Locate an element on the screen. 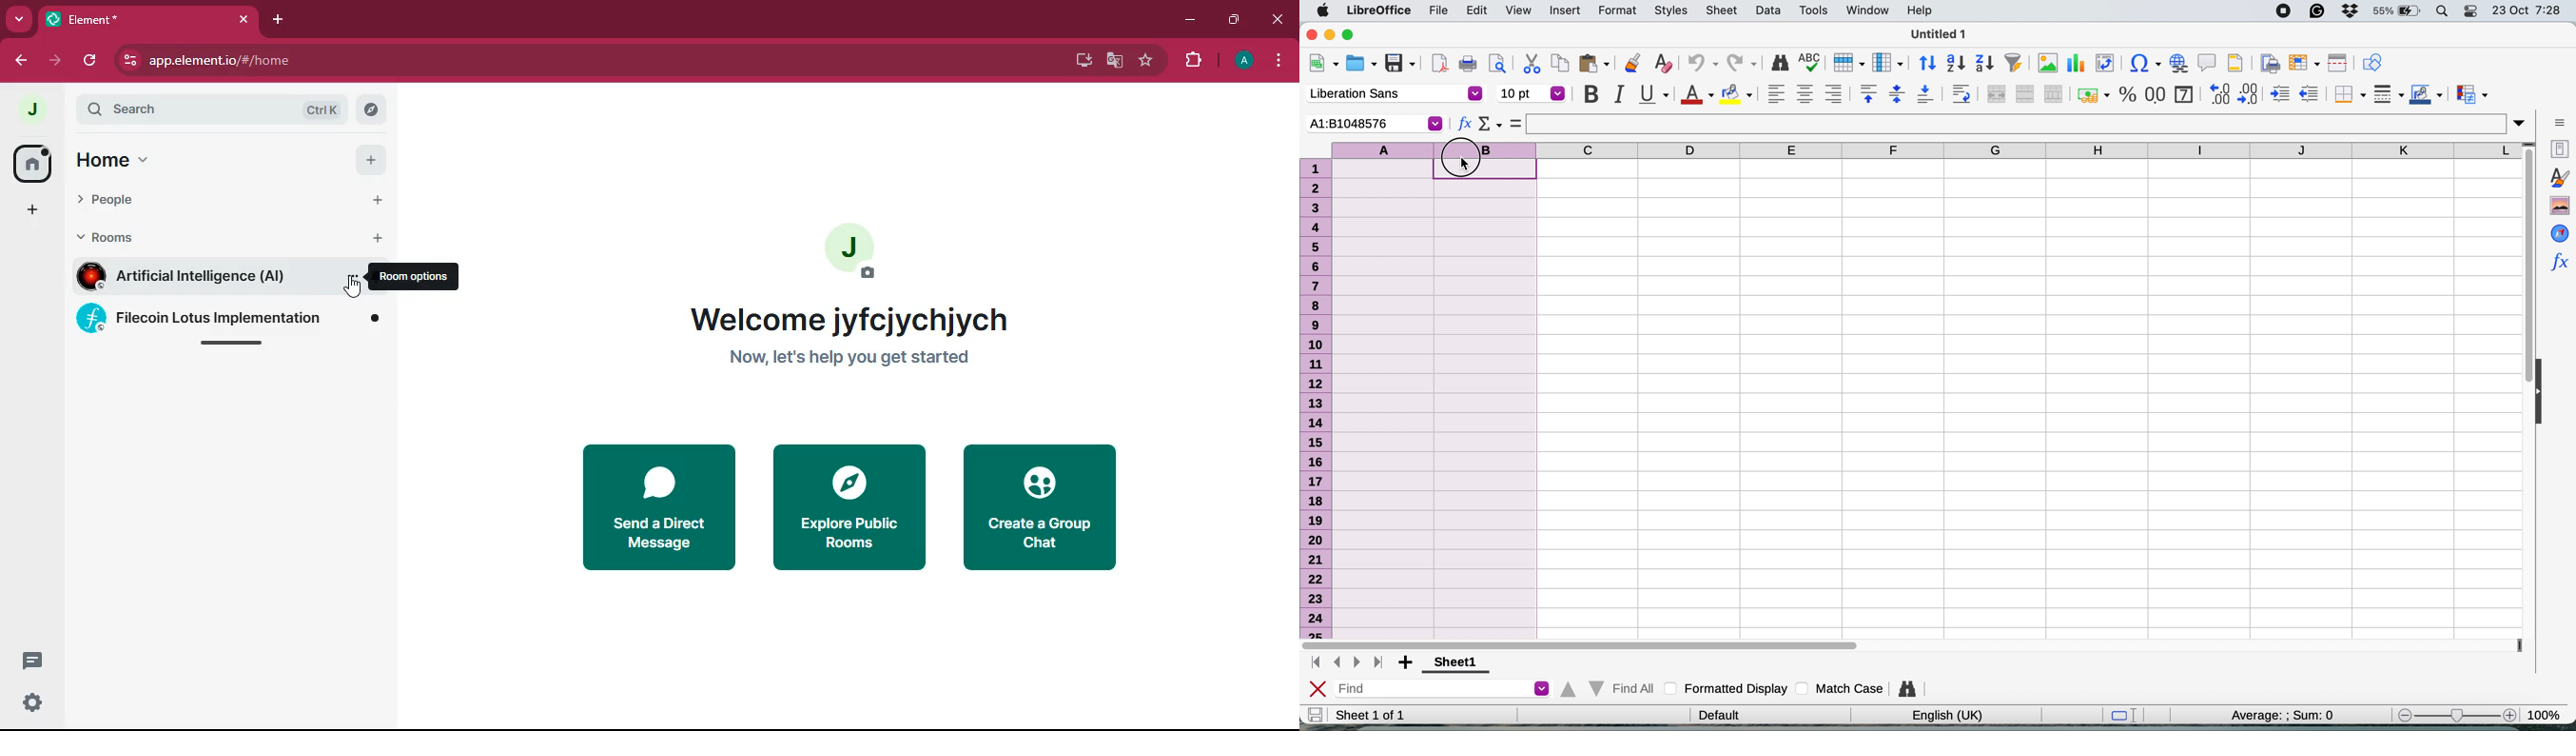 The image size is (2576, 756). function wizard is located at coordinates (1463, 123).